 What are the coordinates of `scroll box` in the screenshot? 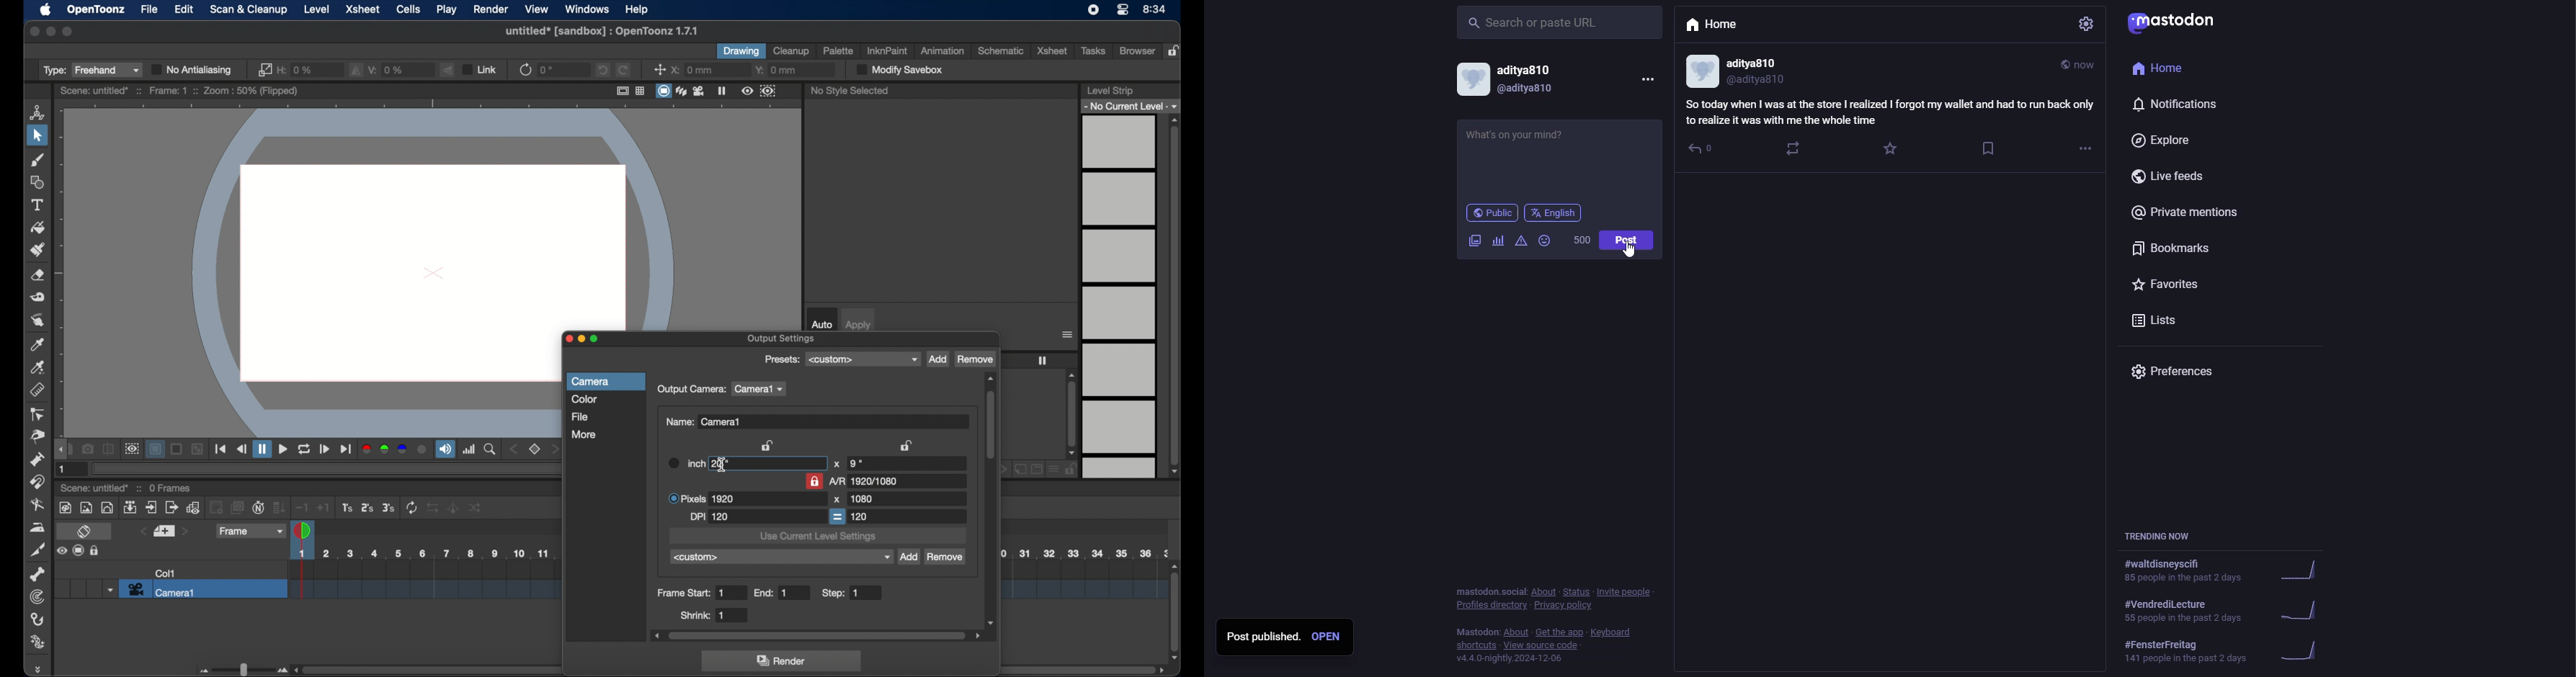 It's located at (991, 500).